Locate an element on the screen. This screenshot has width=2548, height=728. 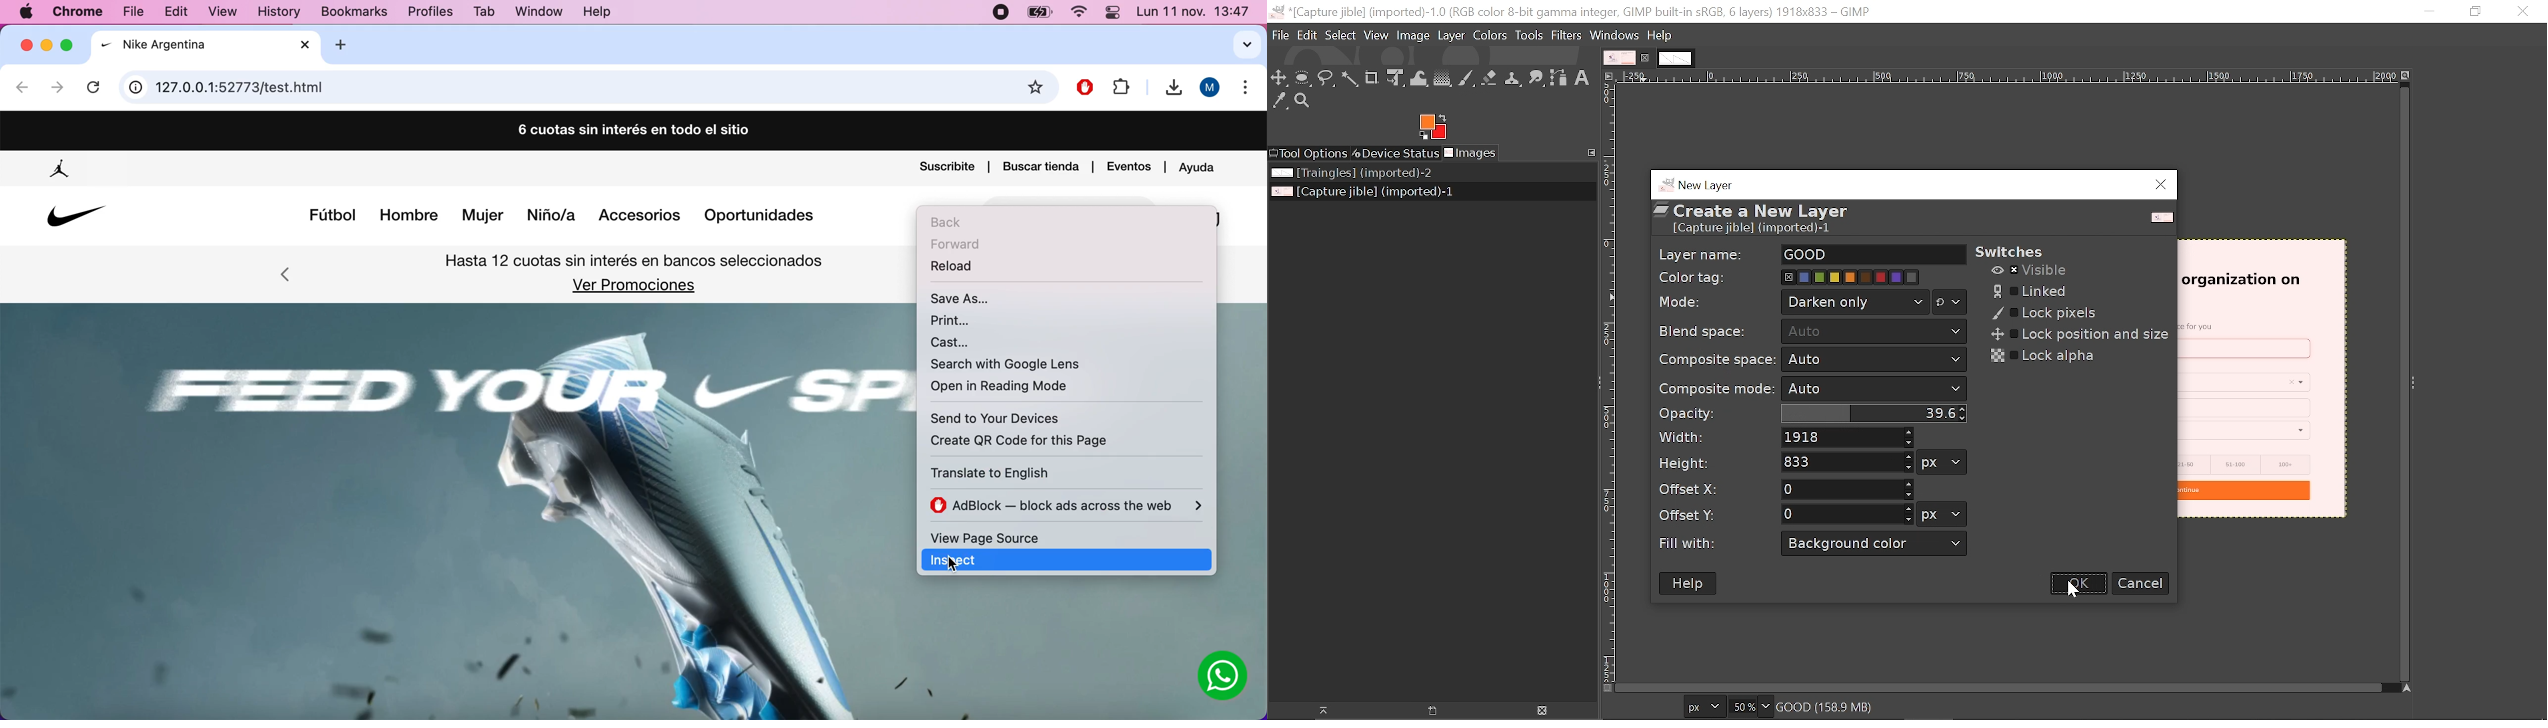
History is located at coordinates (279, 13).